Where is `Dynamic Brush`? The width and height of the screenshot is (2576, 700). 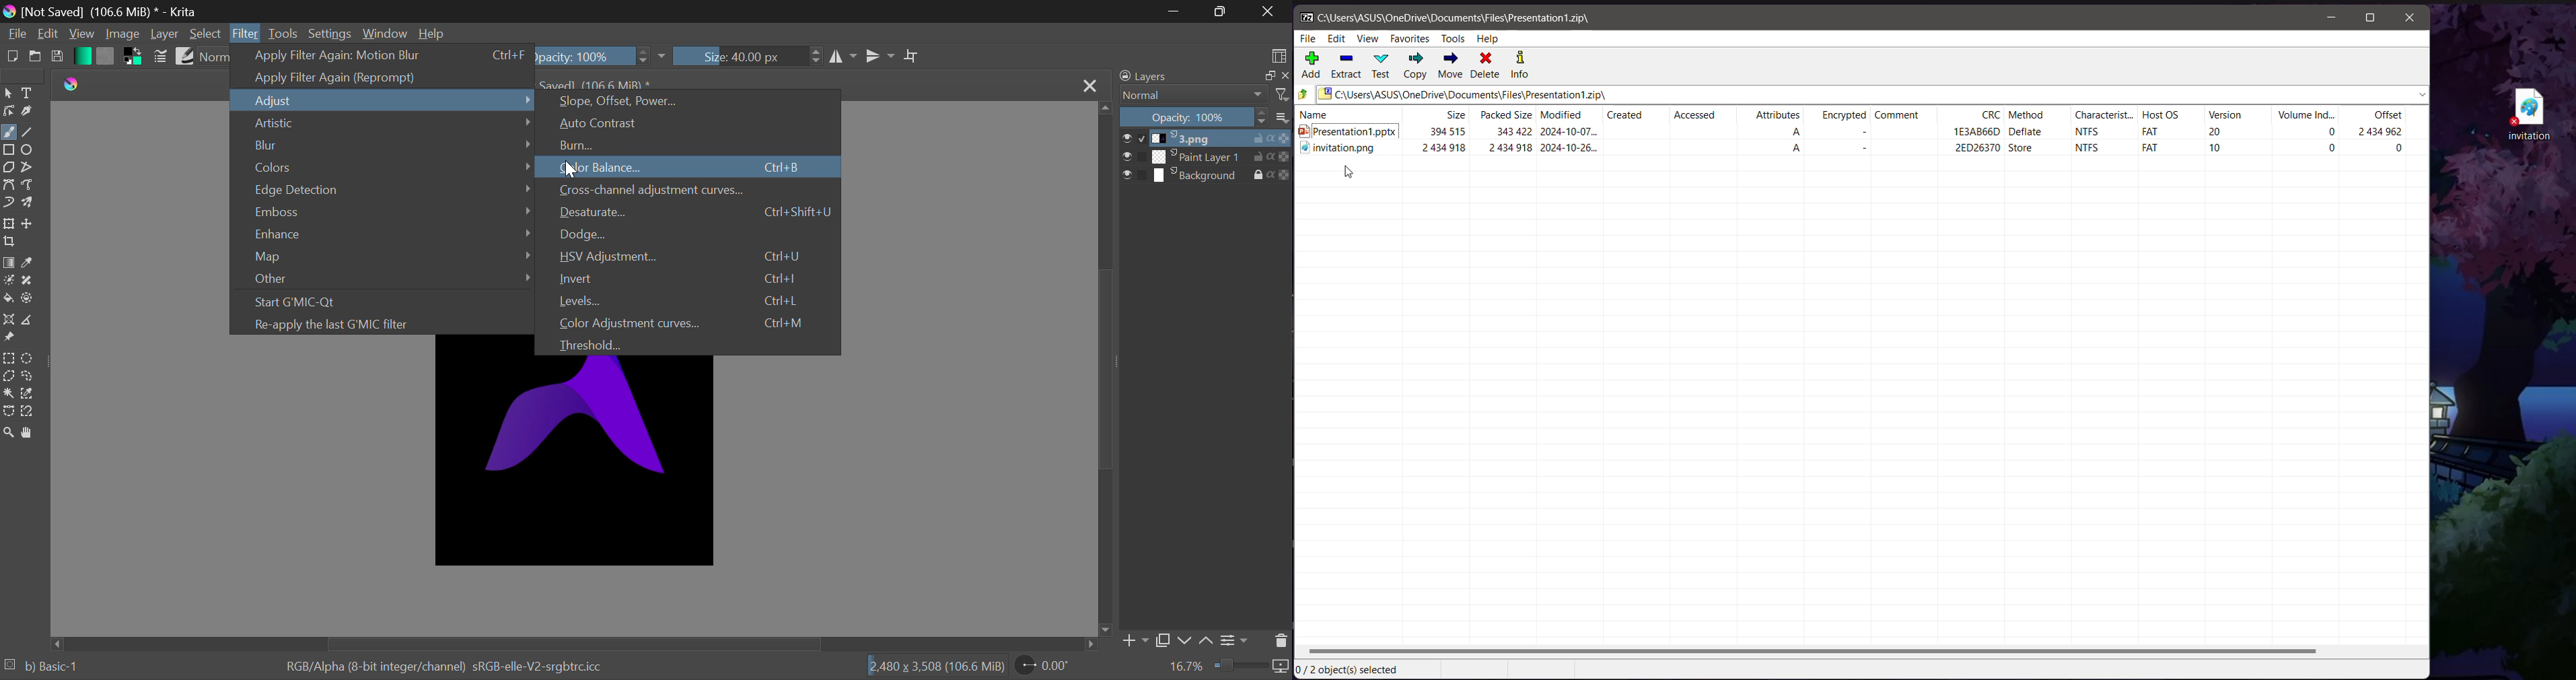
Dynamic Brush is located at coordinates (9, 203).